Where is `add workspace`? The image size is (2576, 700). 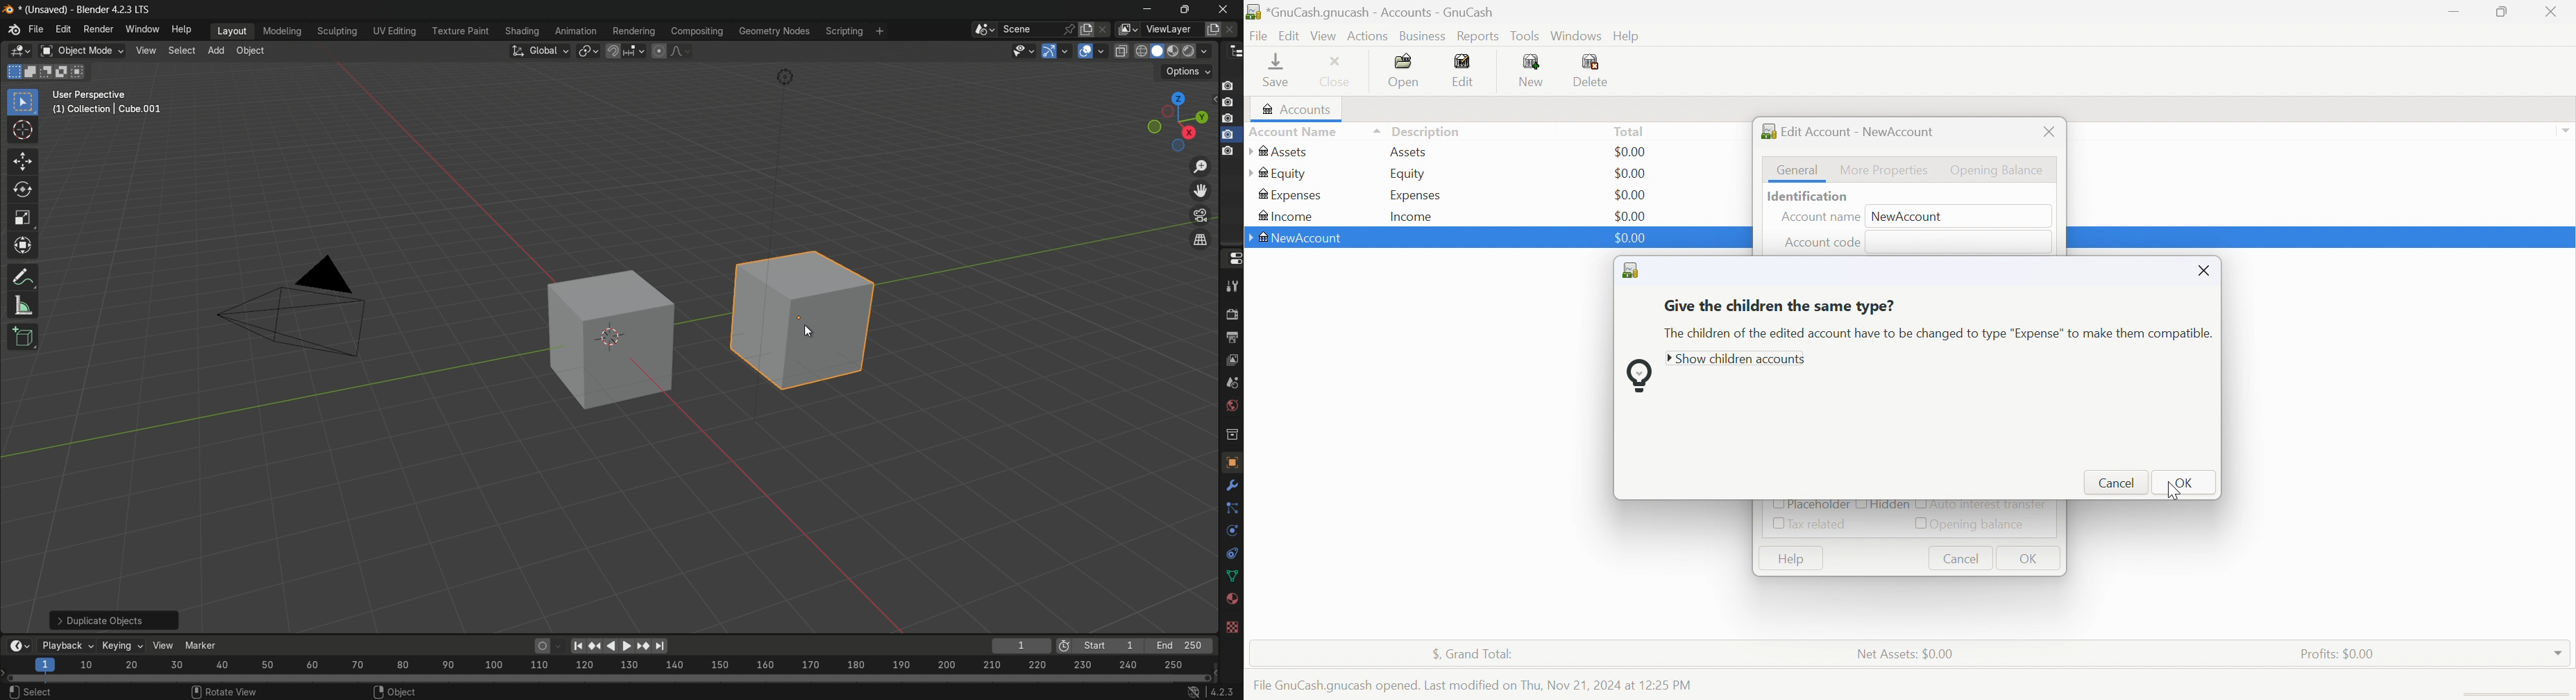
add workspace is located at coordinates (878, 30).